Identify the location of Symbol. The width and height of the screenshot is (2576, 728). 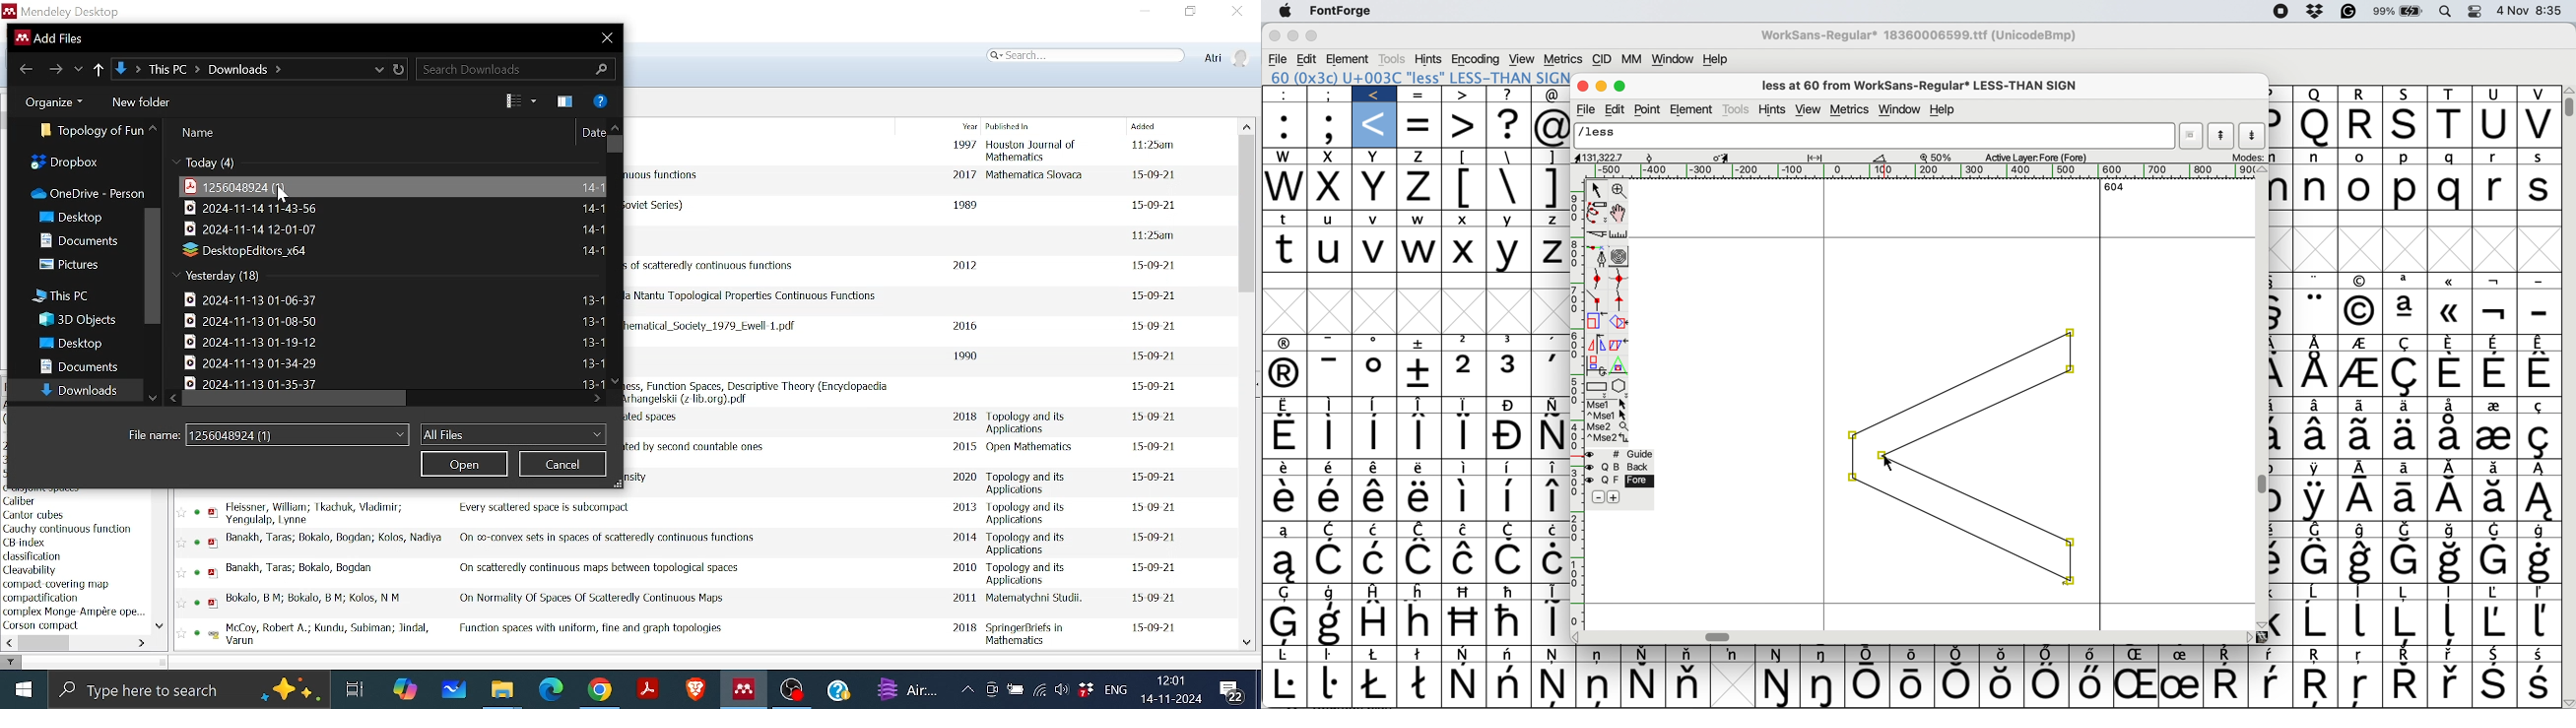
(2451, 654).